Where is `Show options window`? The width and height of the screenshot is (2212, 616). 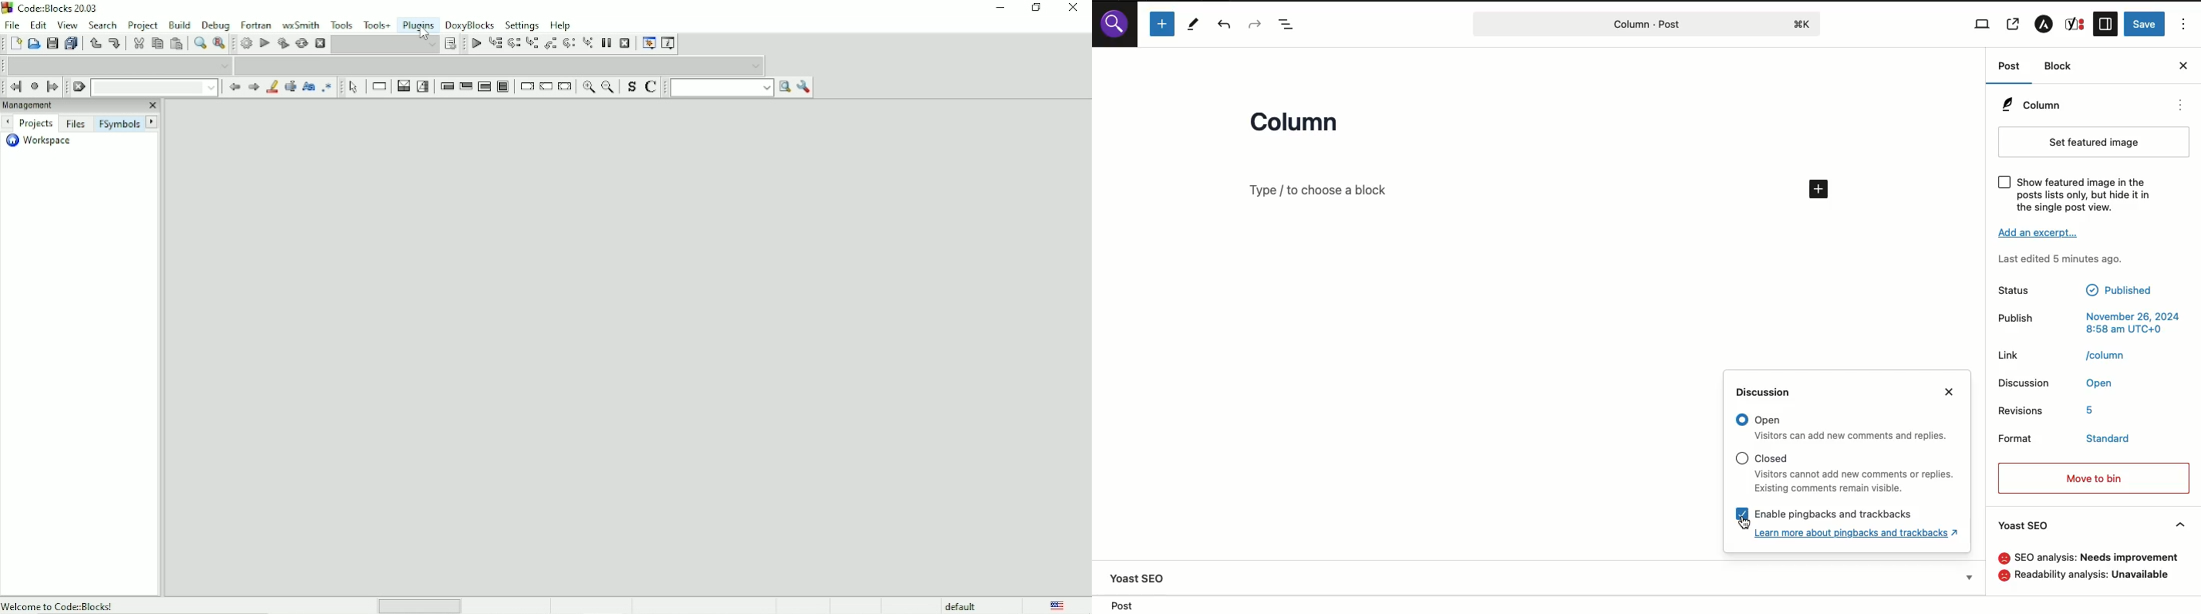
Show options window is located at coordinates (804, 87).